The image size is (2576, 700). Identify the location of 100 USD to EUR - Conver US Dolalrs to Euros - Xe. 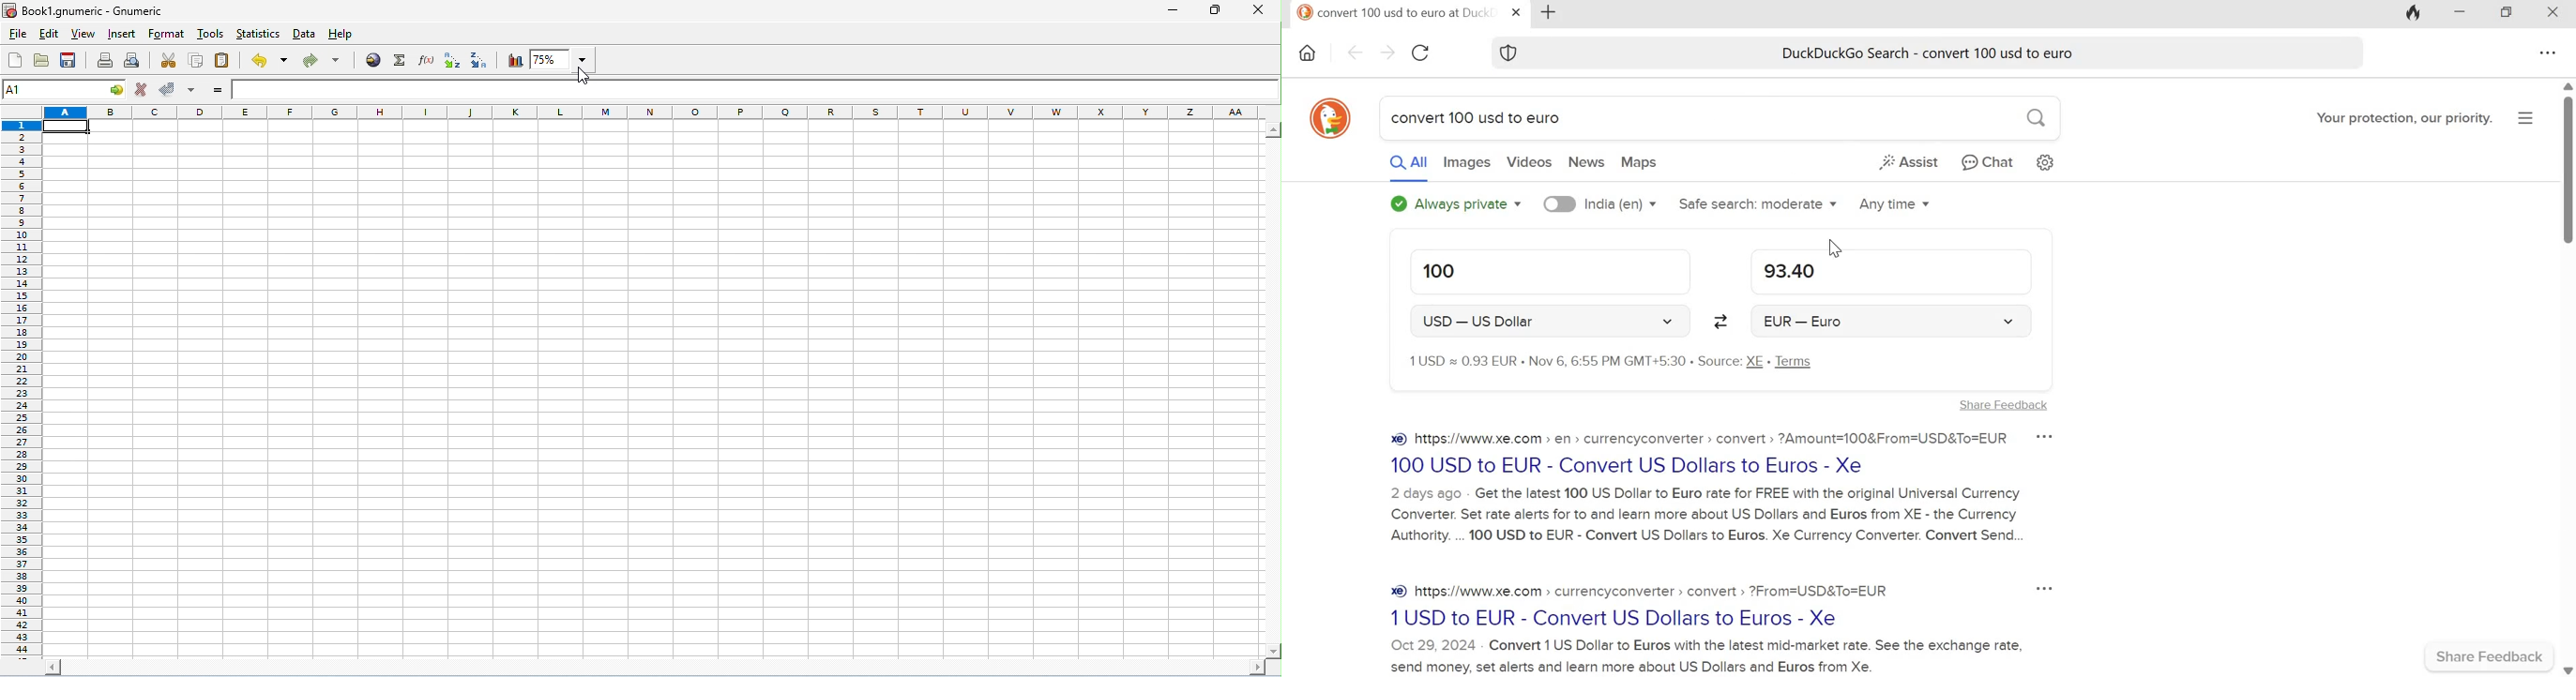
(1628, 468).